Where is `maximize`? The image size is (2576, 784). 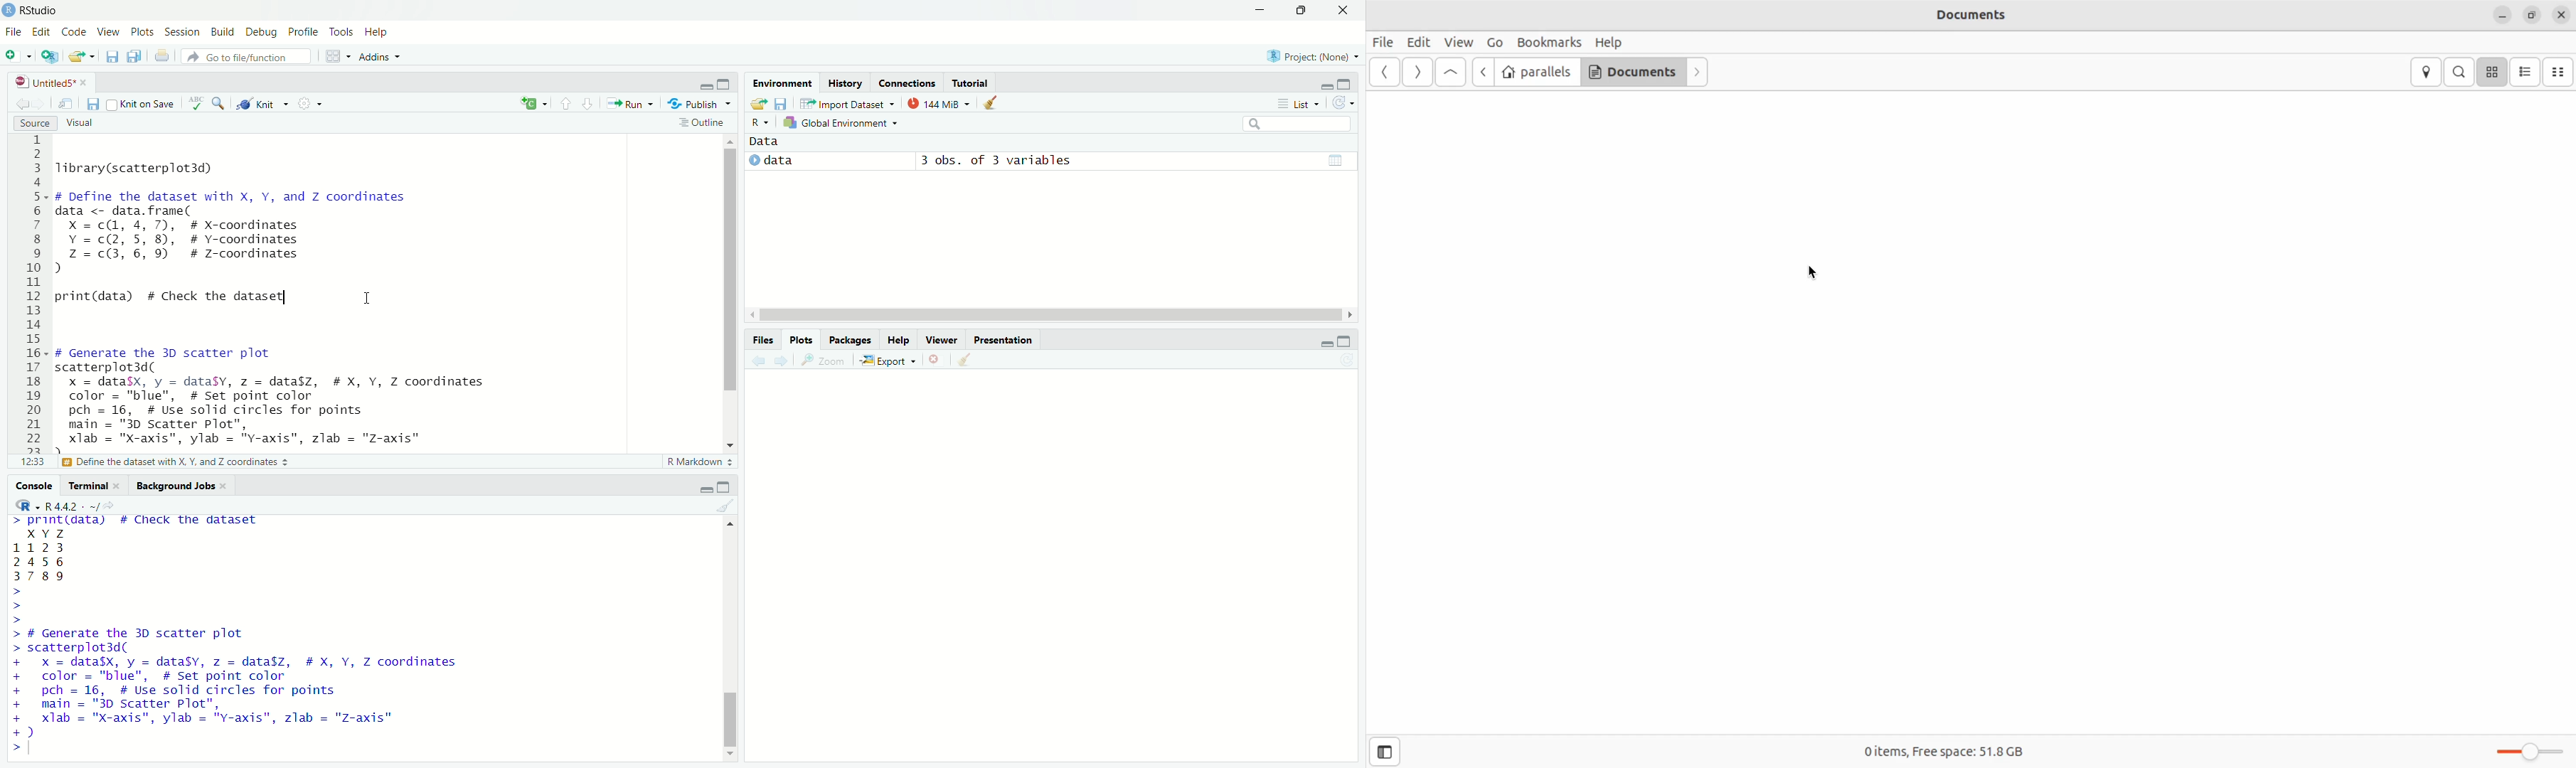 maximize is located at coordinates (1351, 82).